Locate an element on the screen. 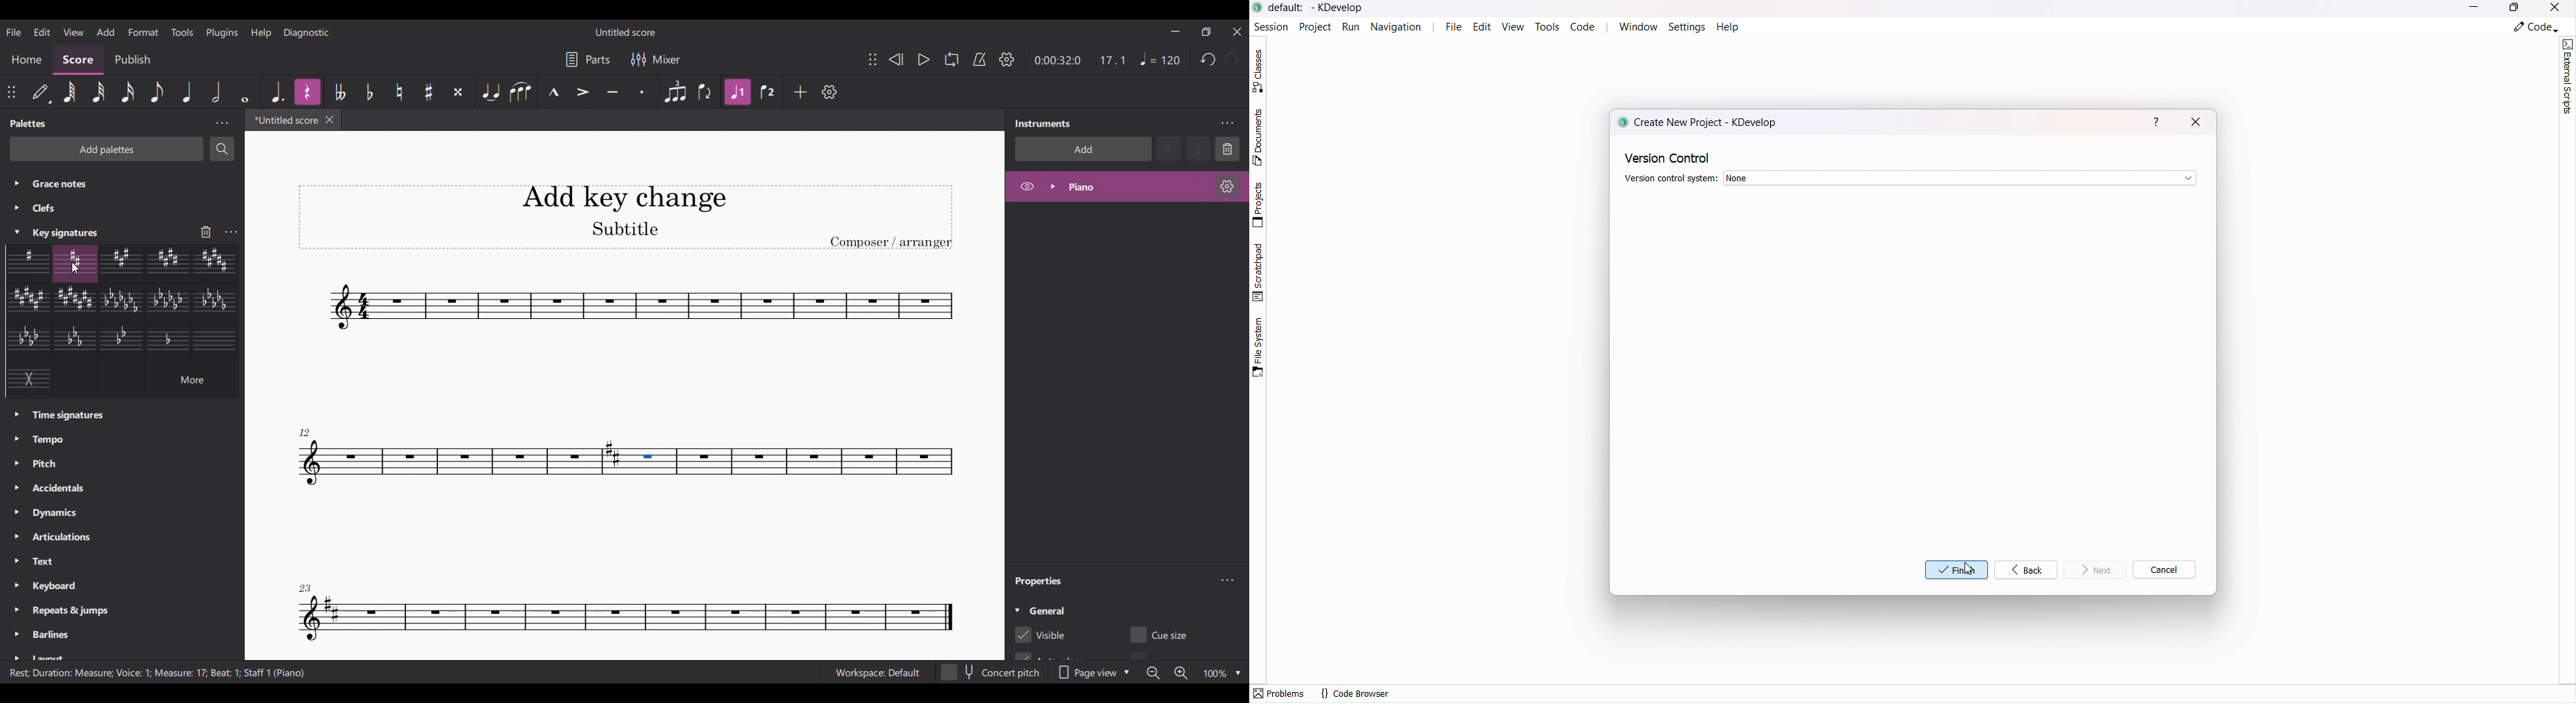  Zoom factor options is located at coordinates (1238, 674).